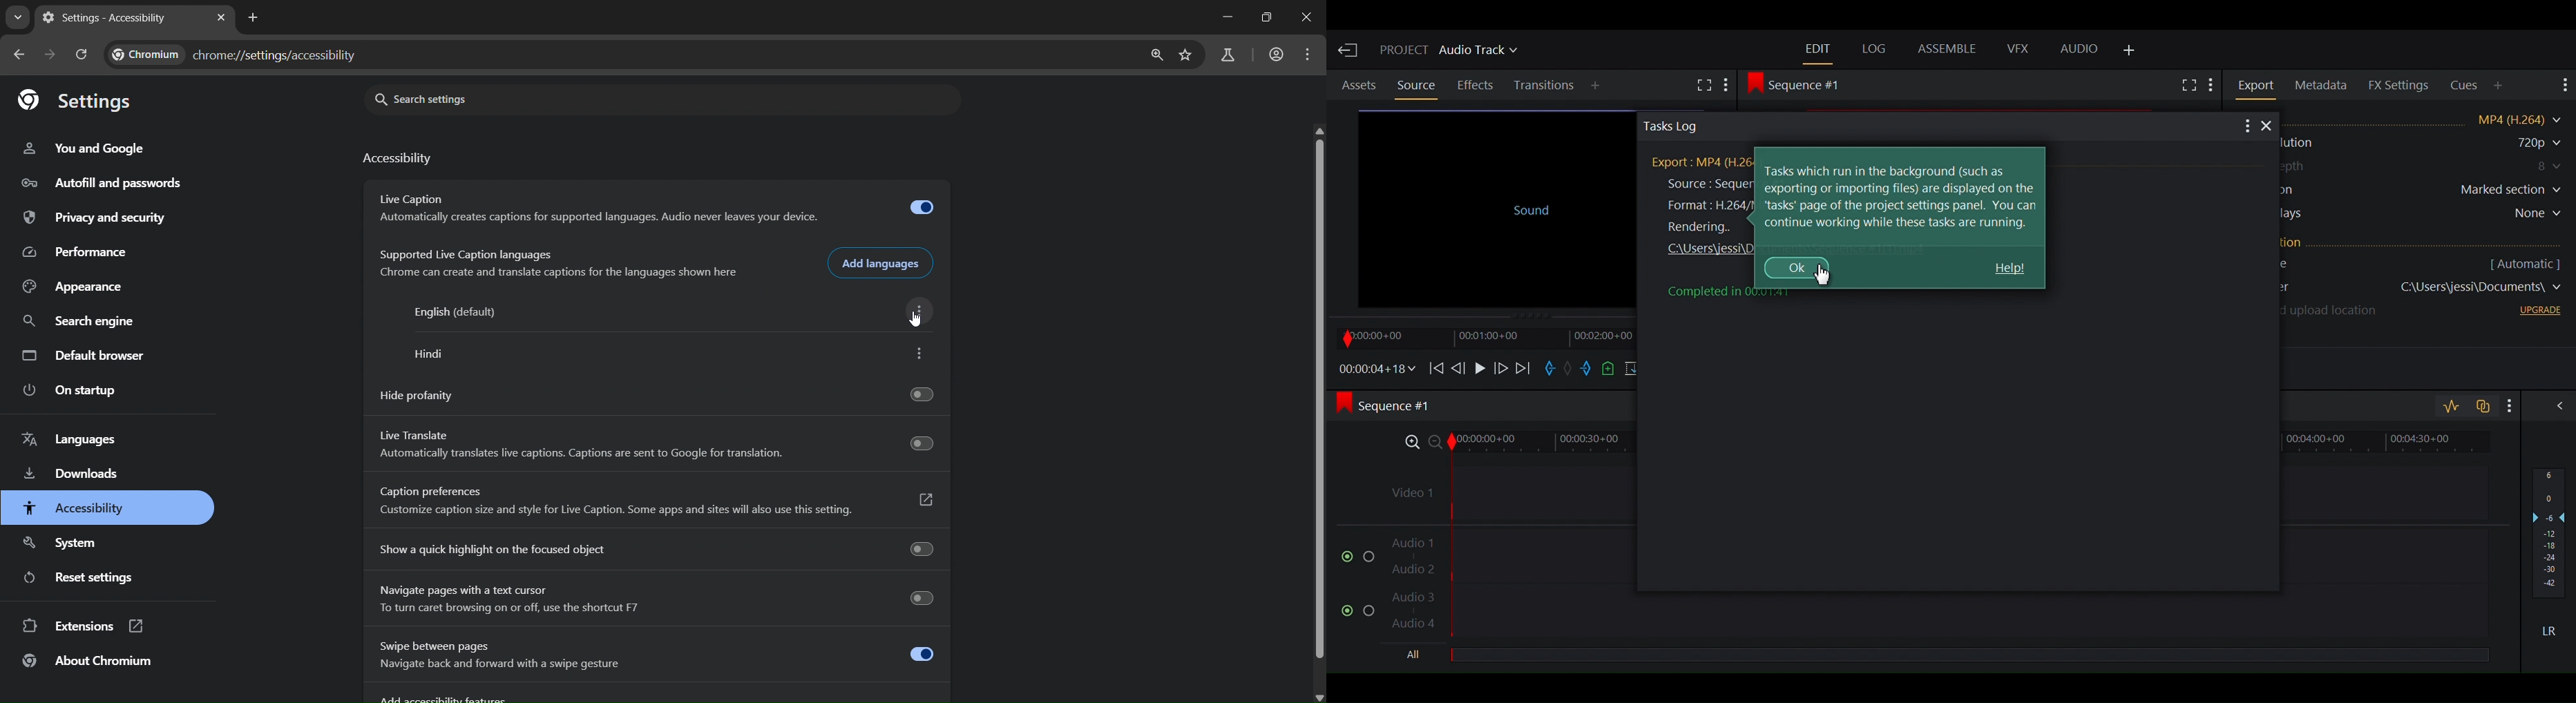  I want to click on menu, so click(1309, 54).